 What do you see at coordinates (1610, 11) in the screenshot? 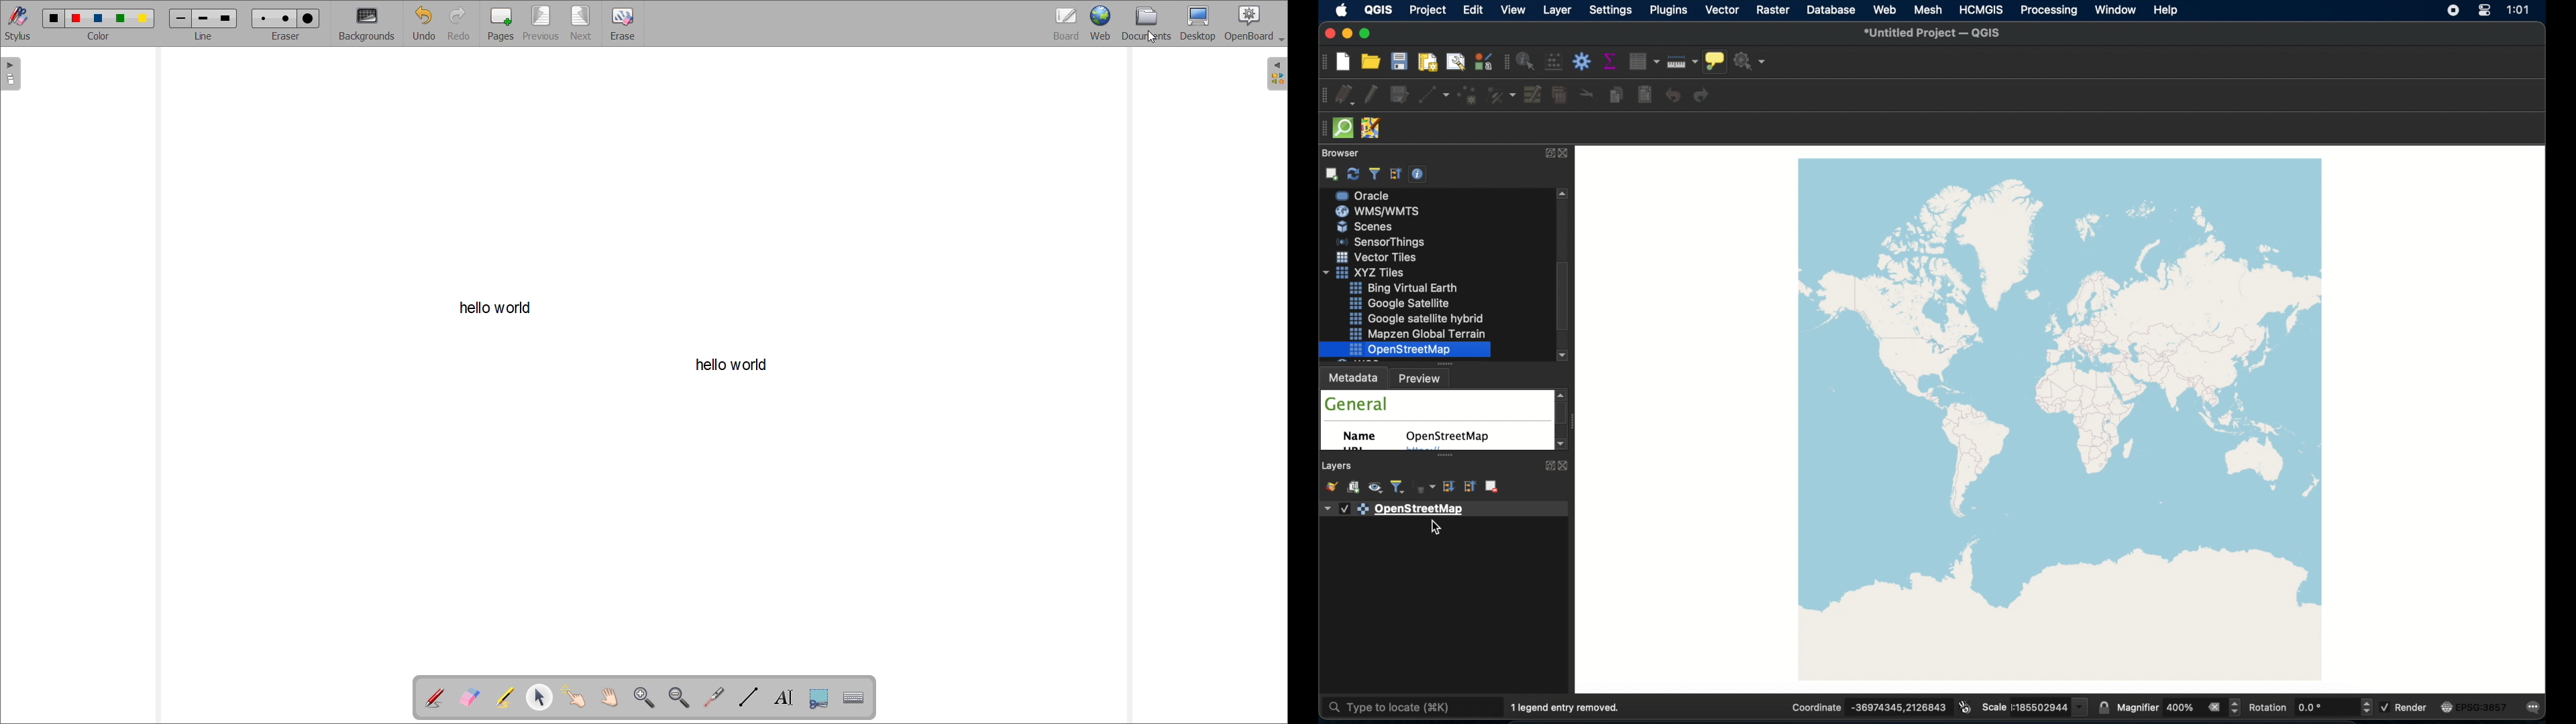
I see `settings` at bounding box center [1610, 11].